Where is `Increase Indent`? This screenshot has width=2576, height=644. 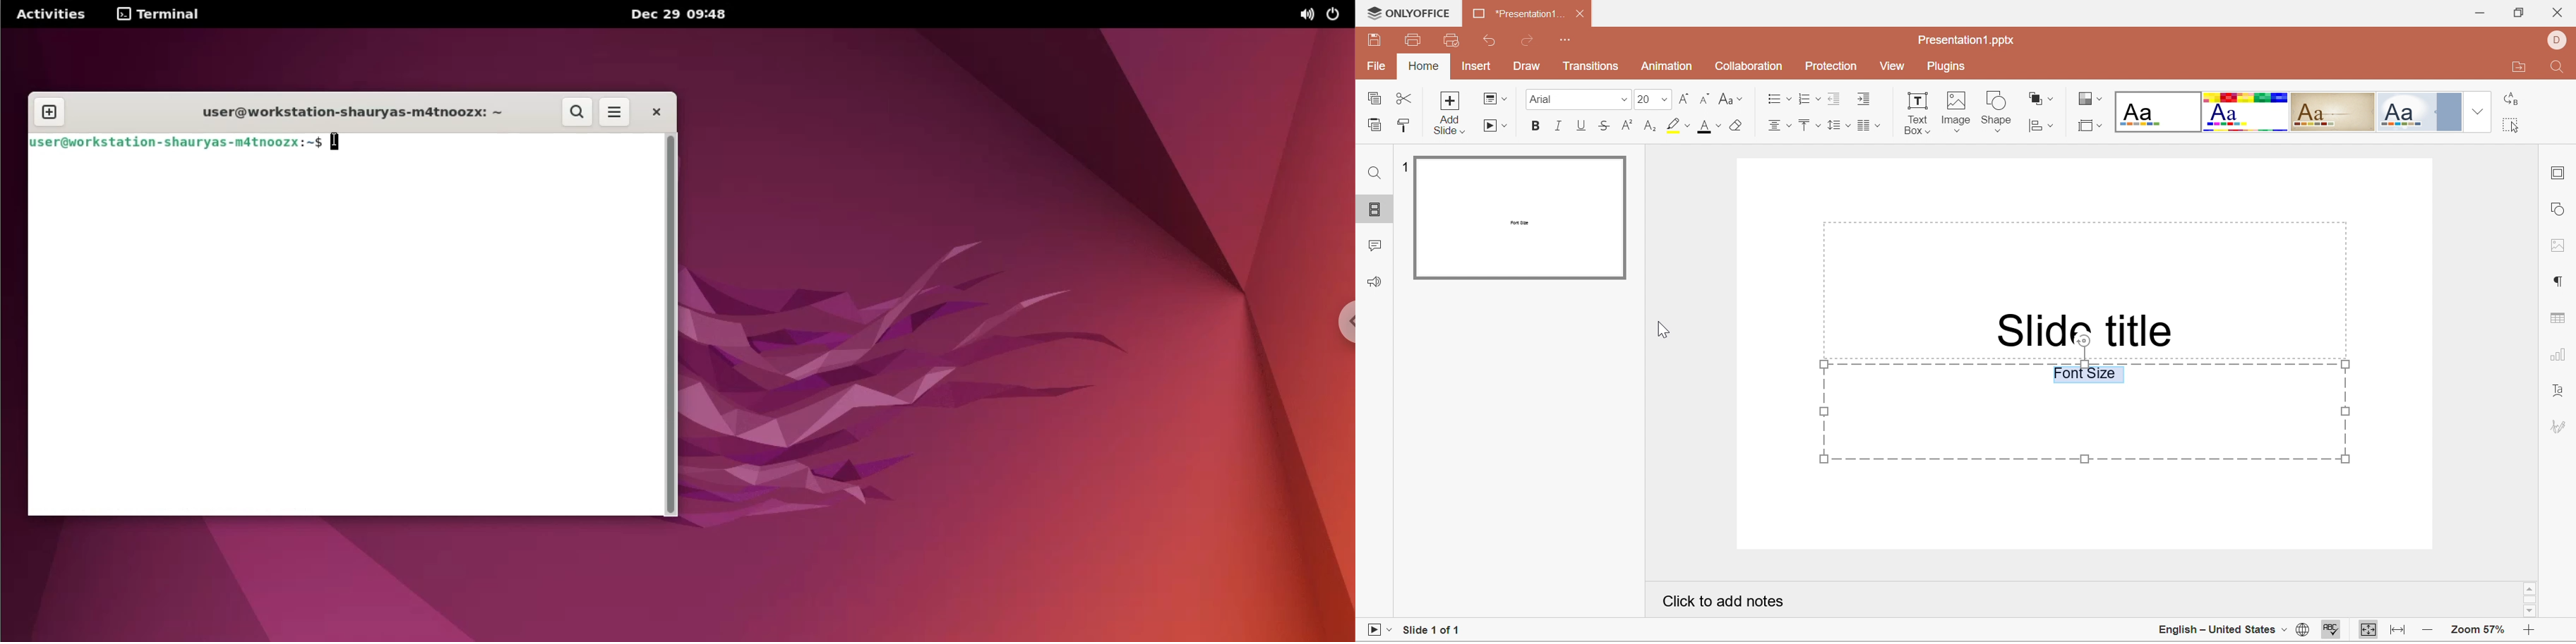
Increase Indent is located at coordinates (1866, 100).